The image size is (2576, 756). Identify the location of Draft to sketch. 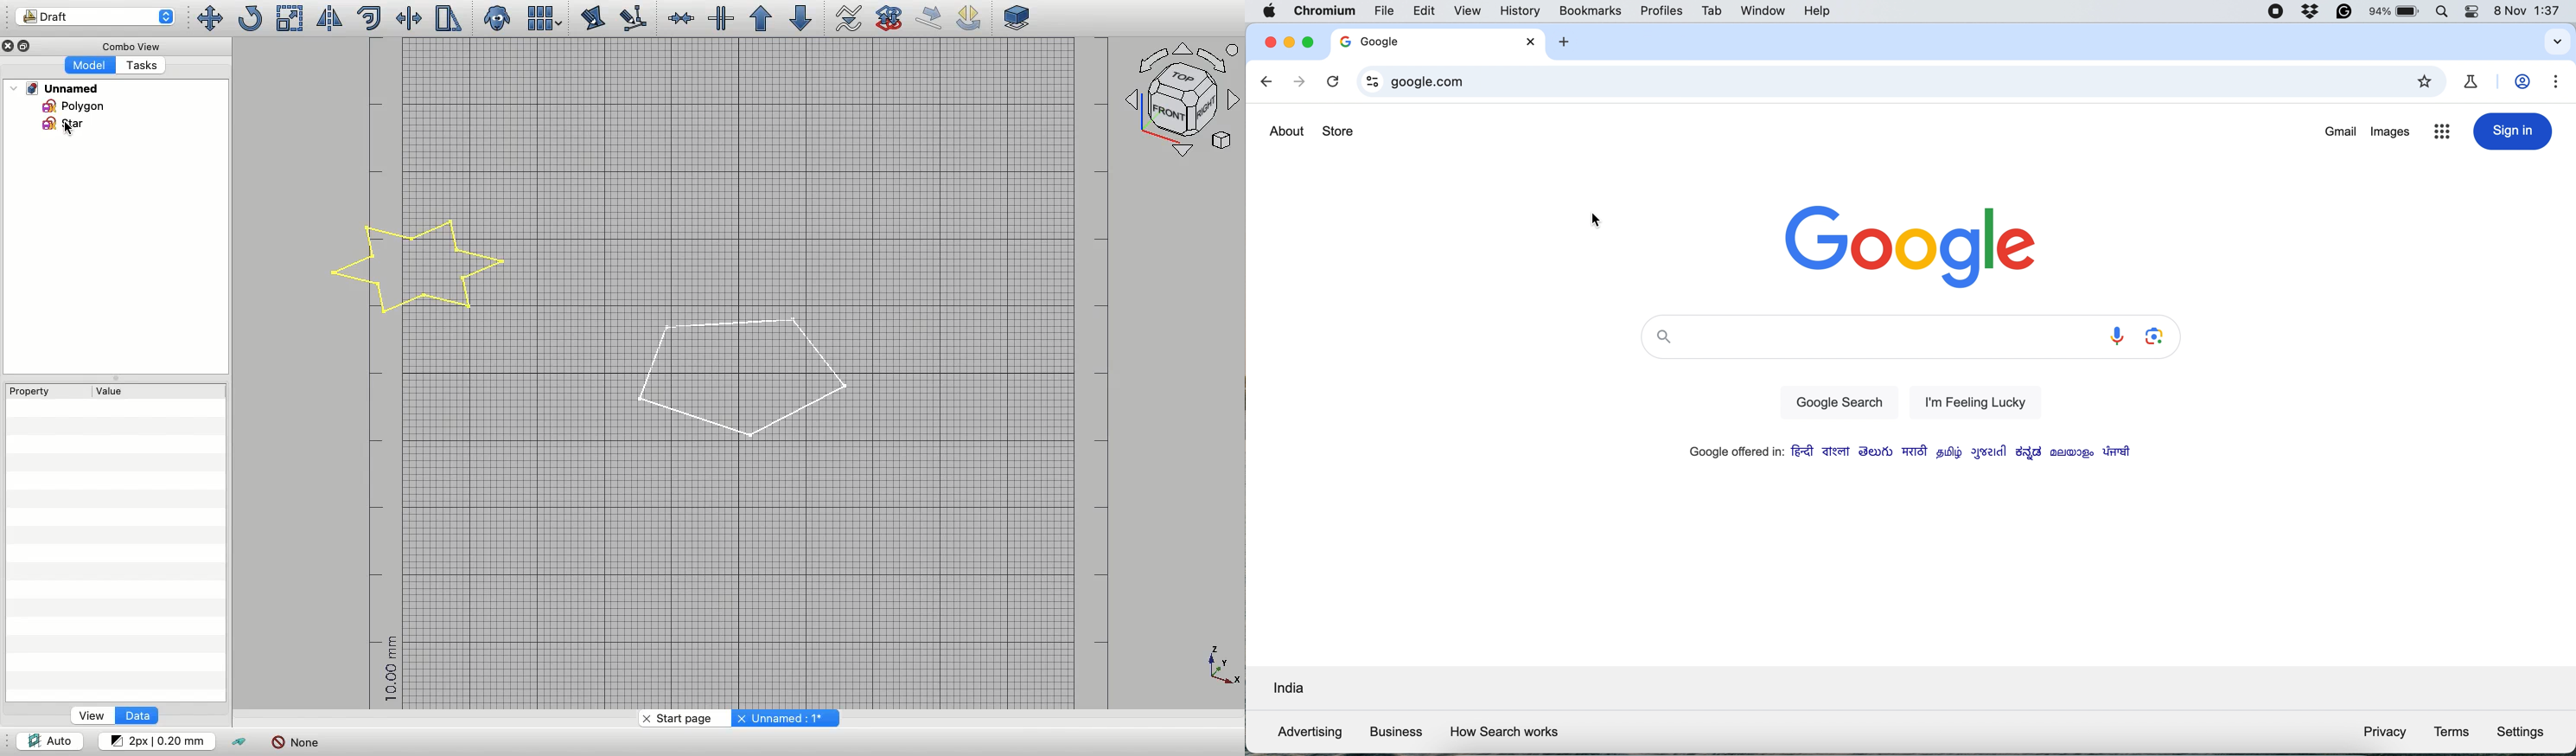
(889, 16).